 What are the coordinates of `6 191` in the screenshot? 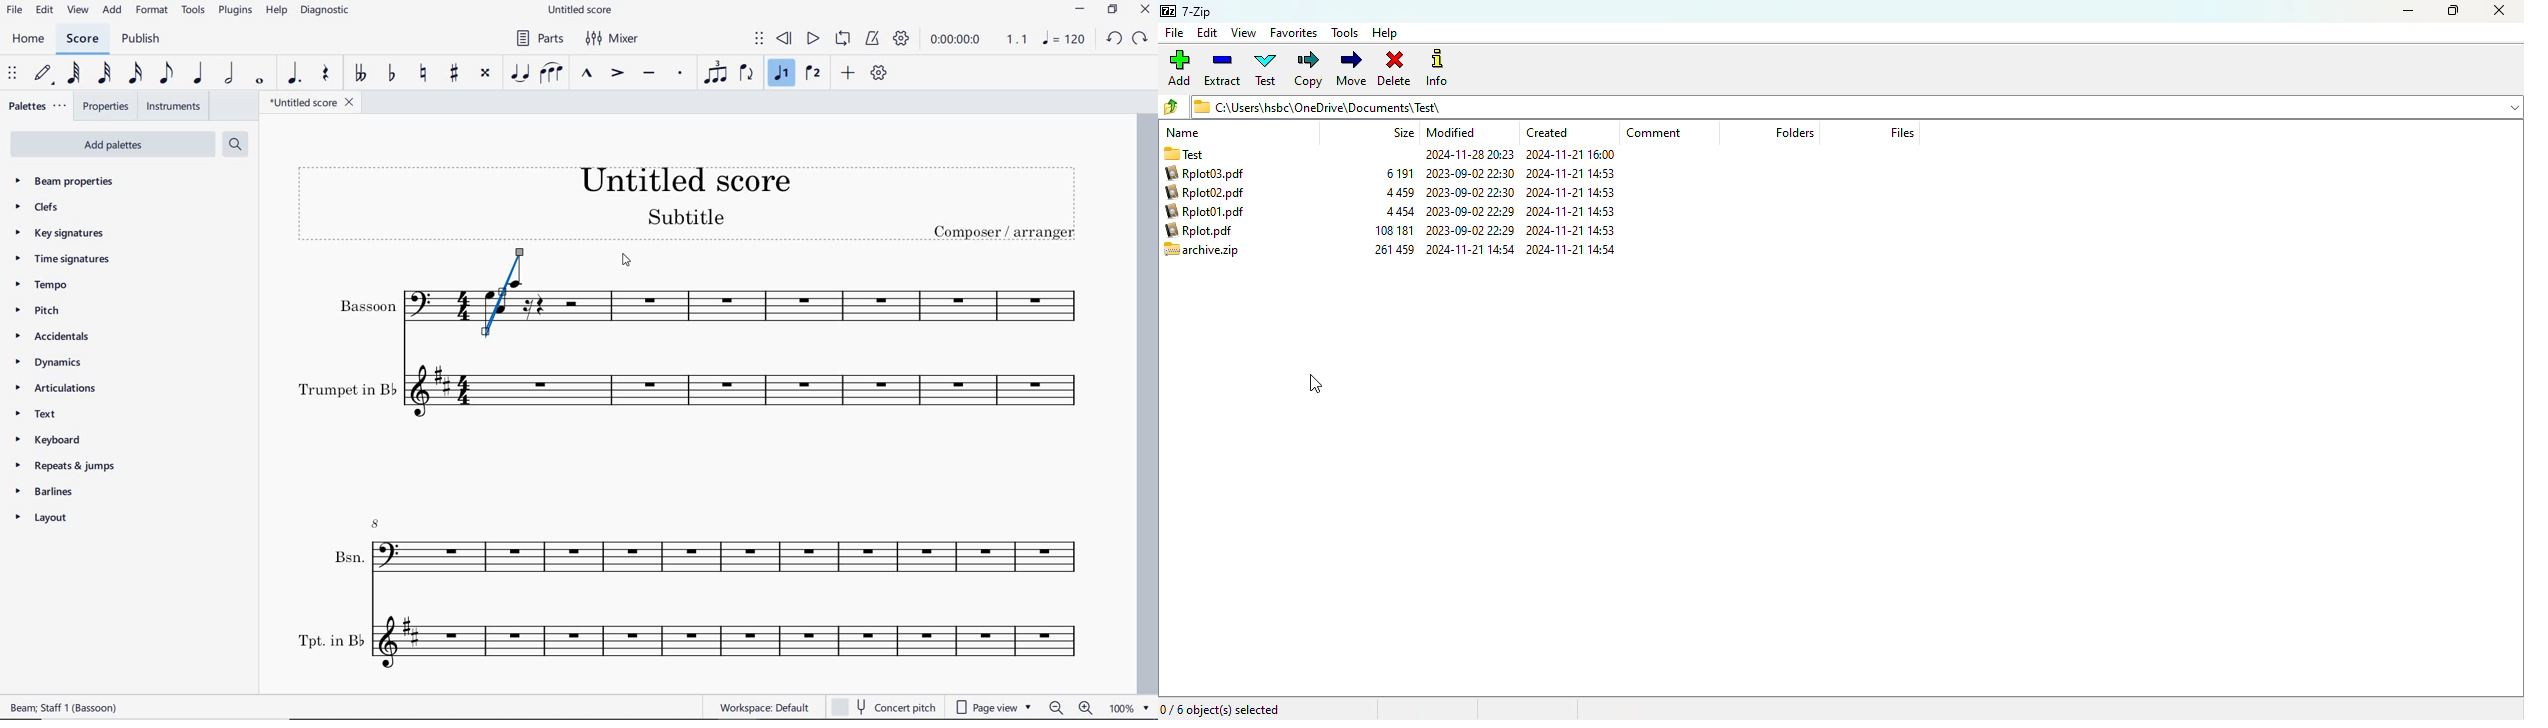 It's located at (1400, 192).